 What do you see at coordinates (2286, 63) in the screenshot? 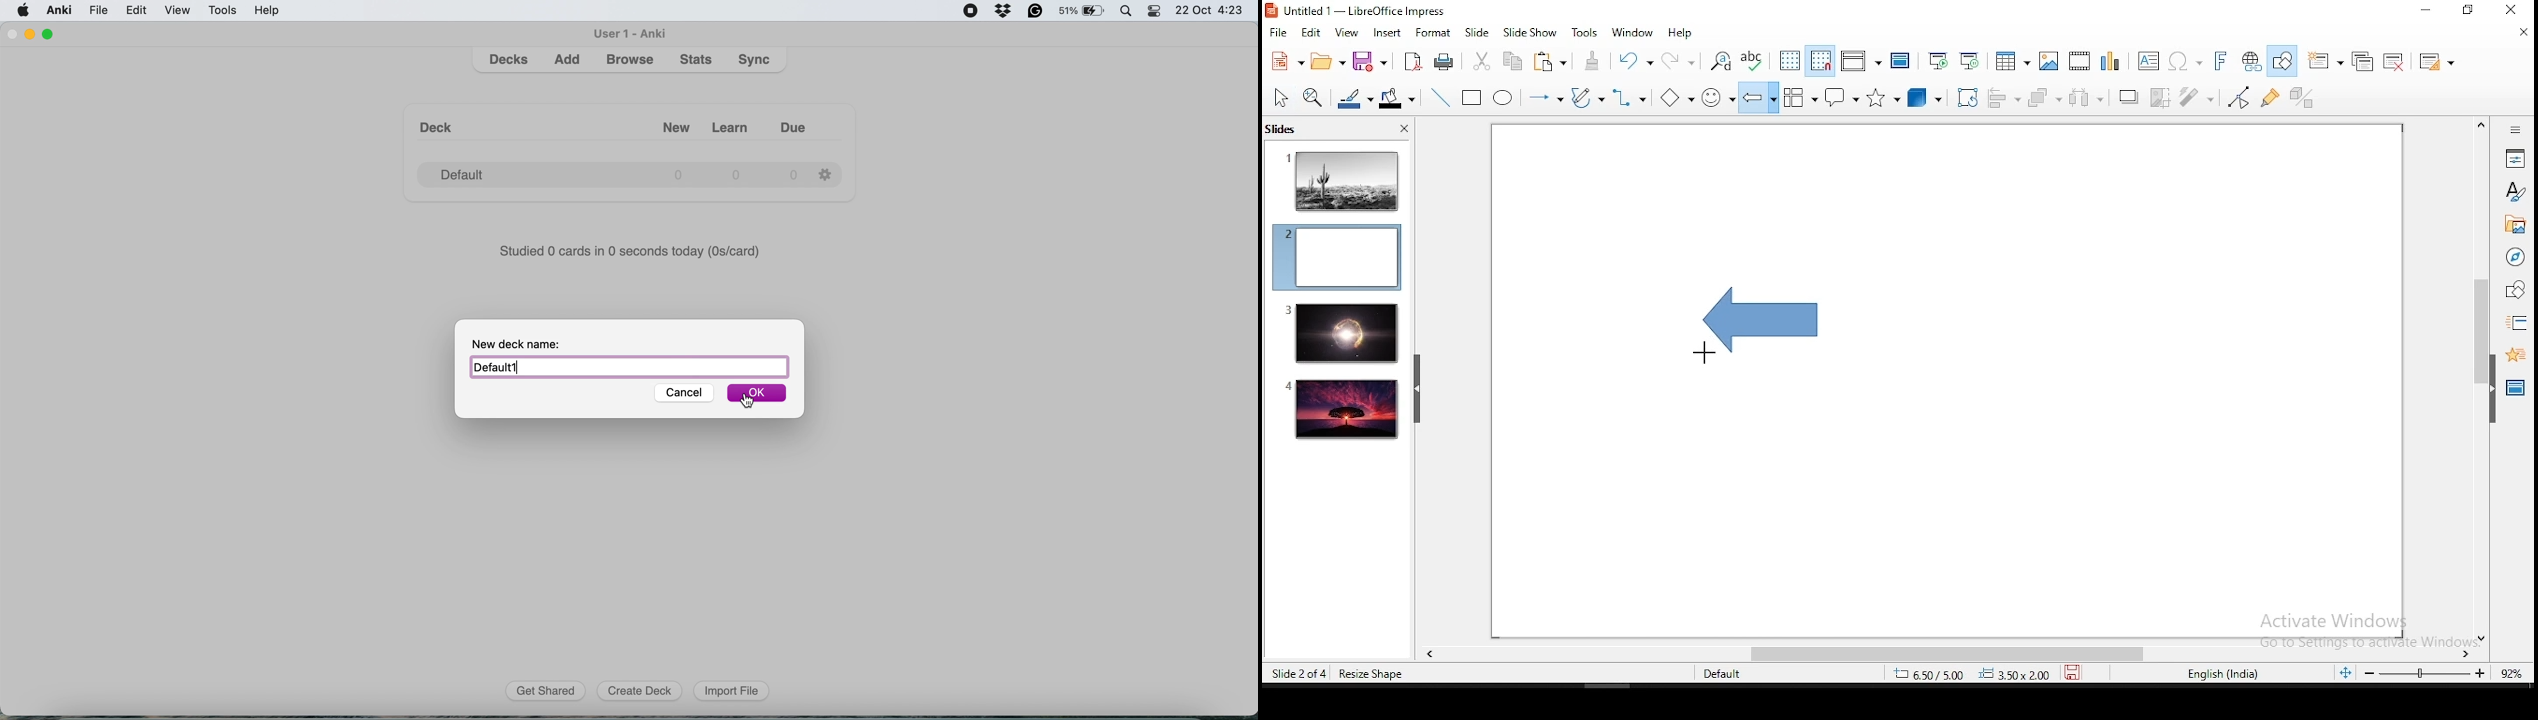
I see `show draw functions` at bounding box center [2286, 63].